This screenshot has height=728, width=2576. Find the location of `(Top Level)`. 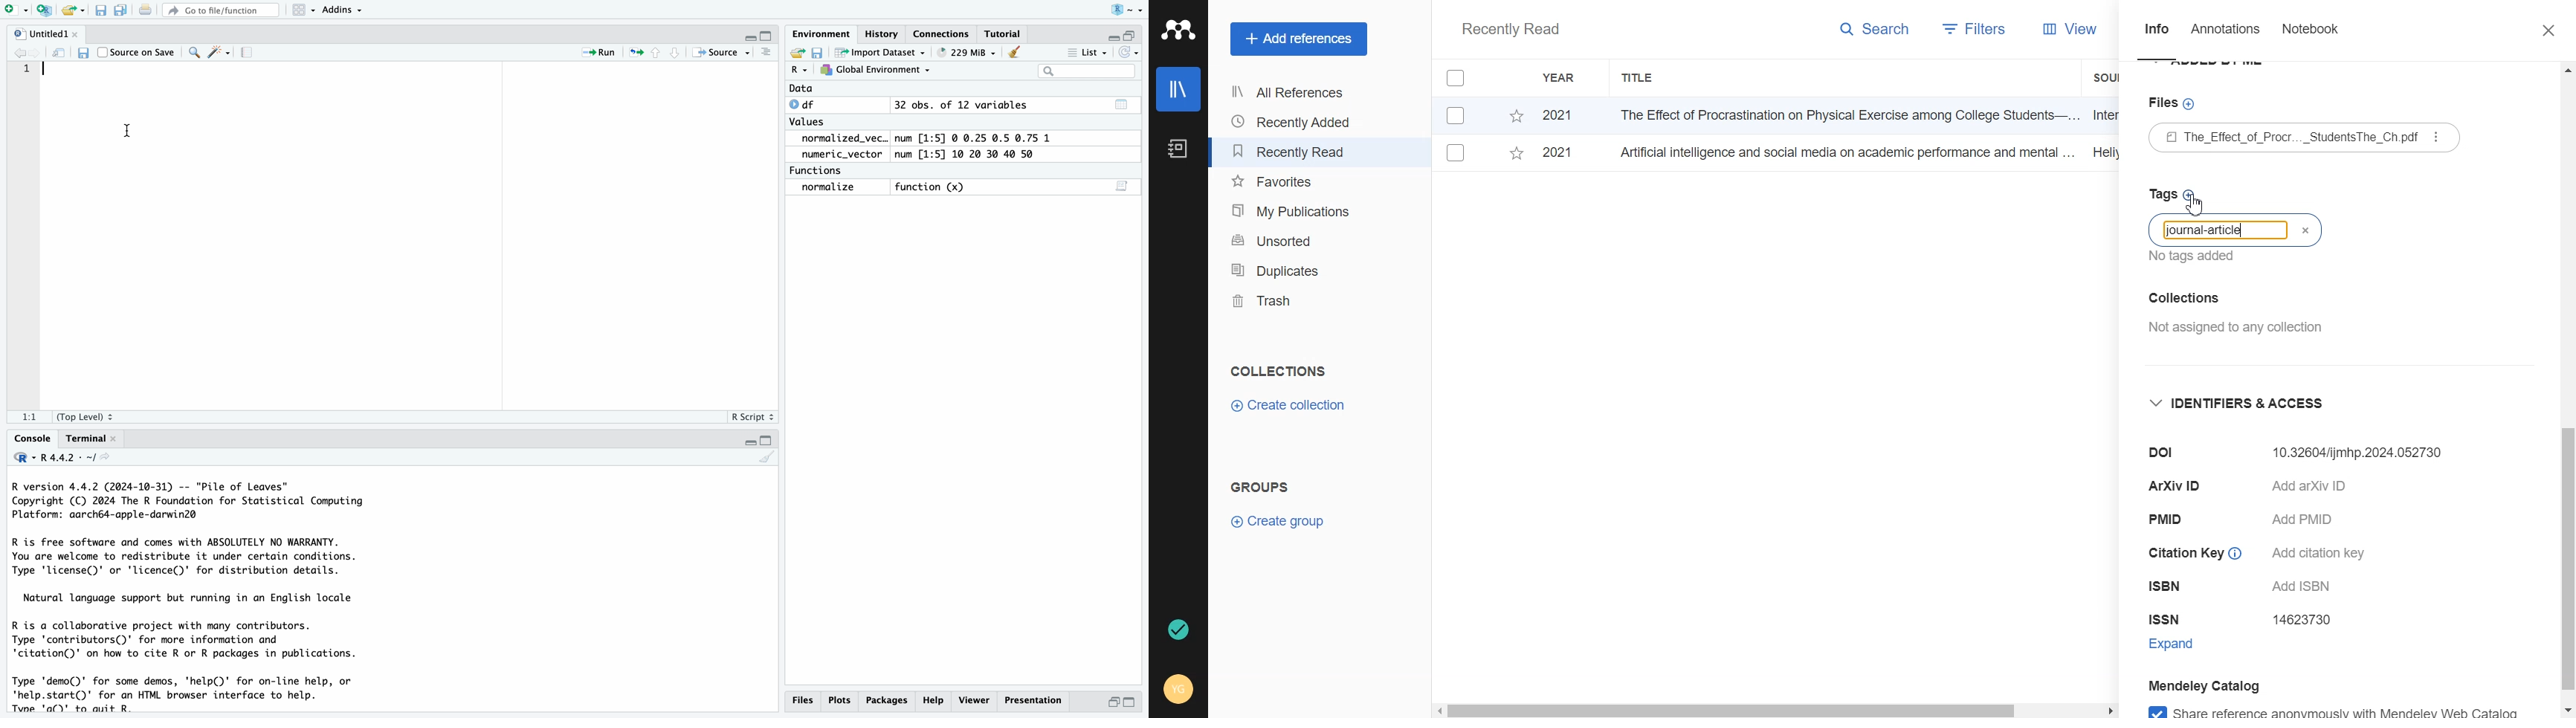

(Top Level) is located at coordinates (84, 419).